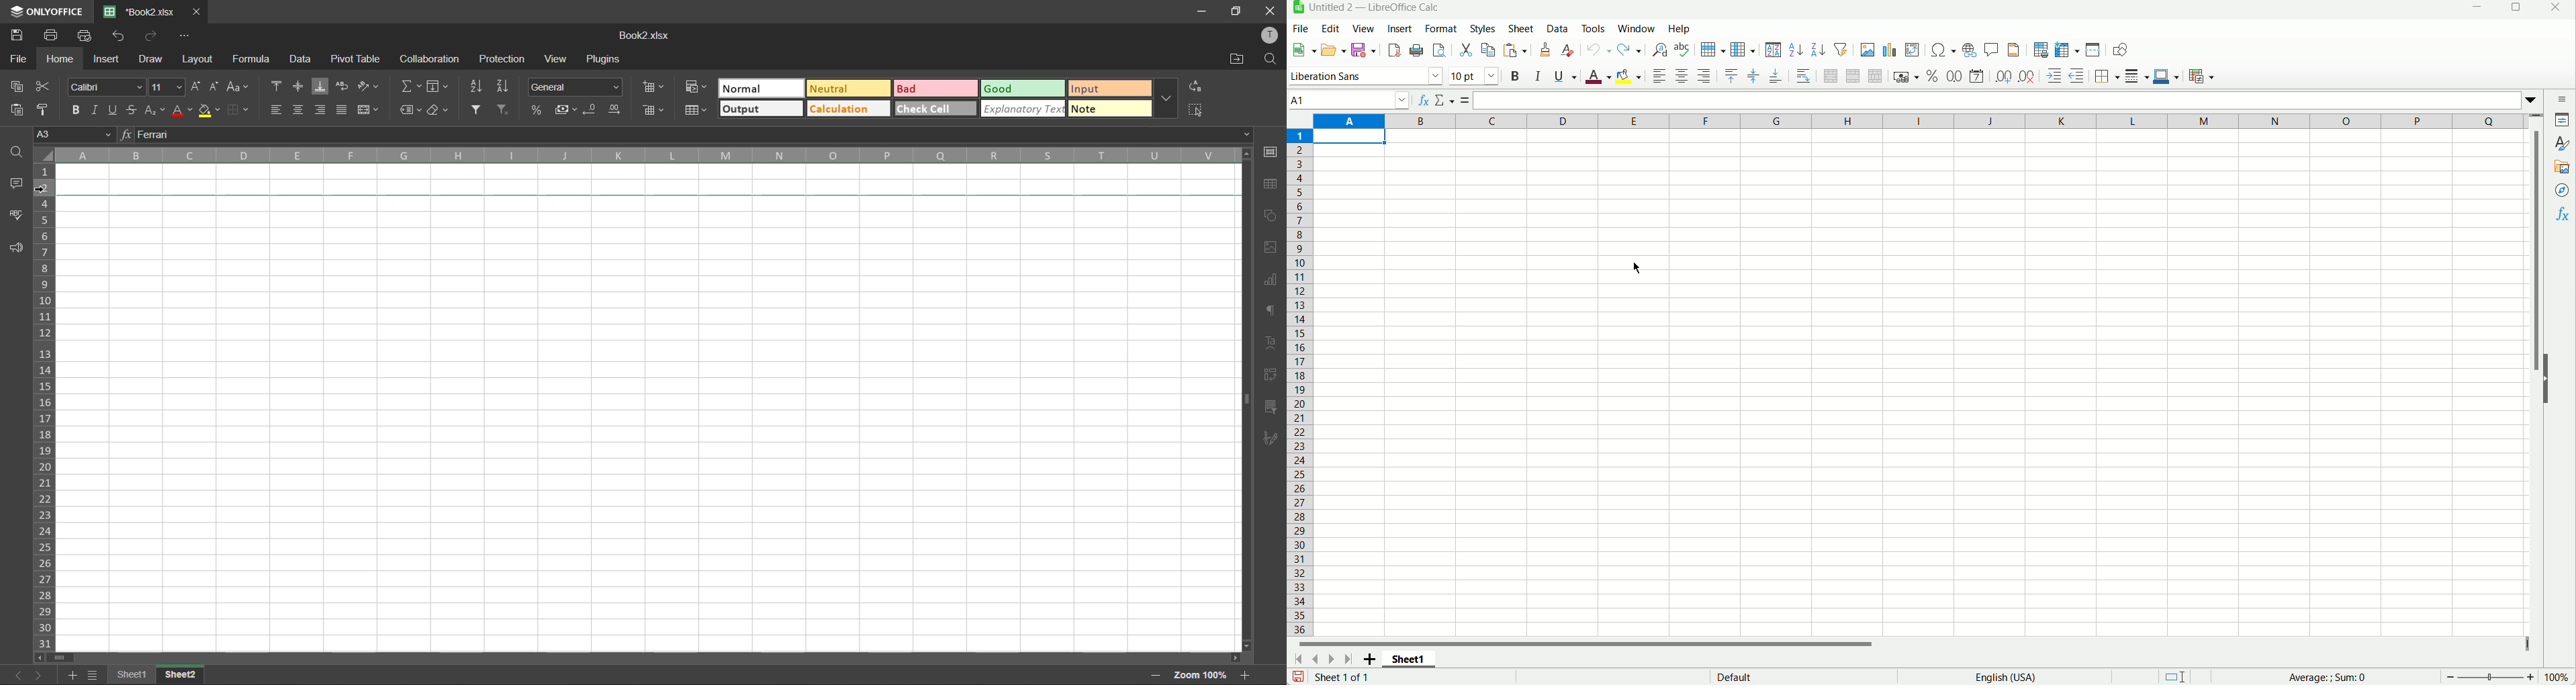 The image size is (2576, 700). What do you see at coordinates (185, 36) in the screenshot?
I see `customize quick access toolbar` at bounding box center [185, 36].